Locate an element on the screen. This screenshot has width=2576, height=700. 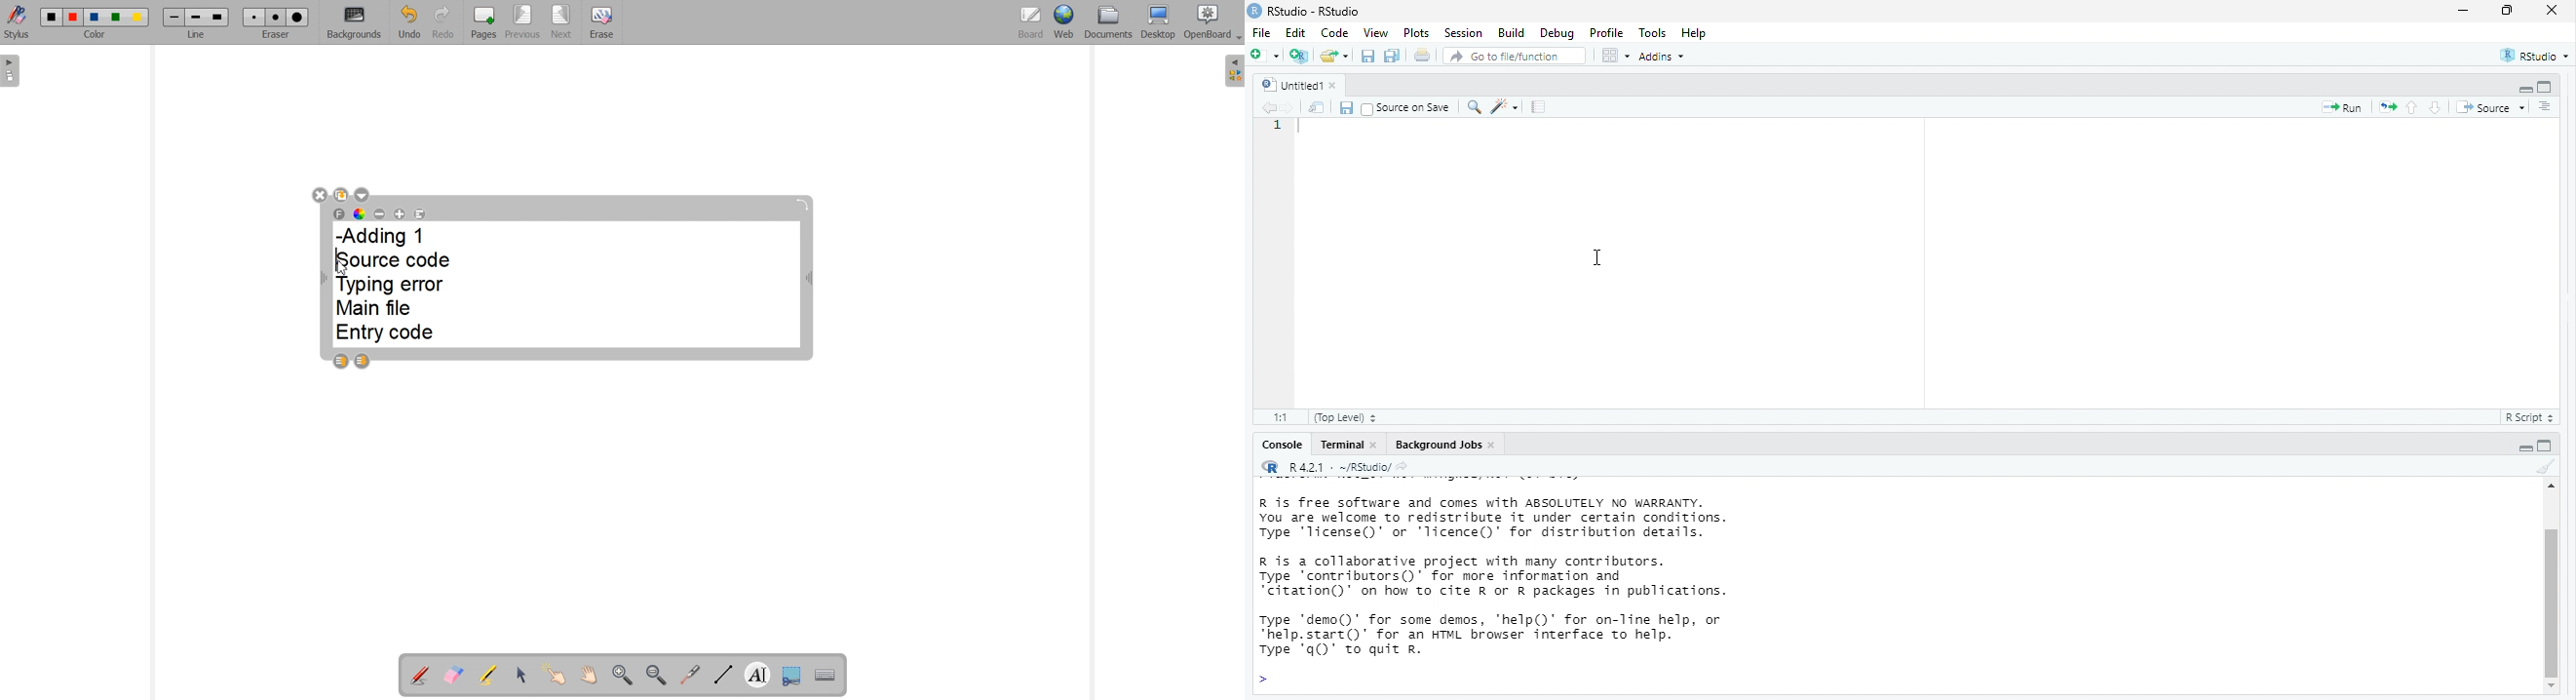
move up is located at coordinates (2553, 483).